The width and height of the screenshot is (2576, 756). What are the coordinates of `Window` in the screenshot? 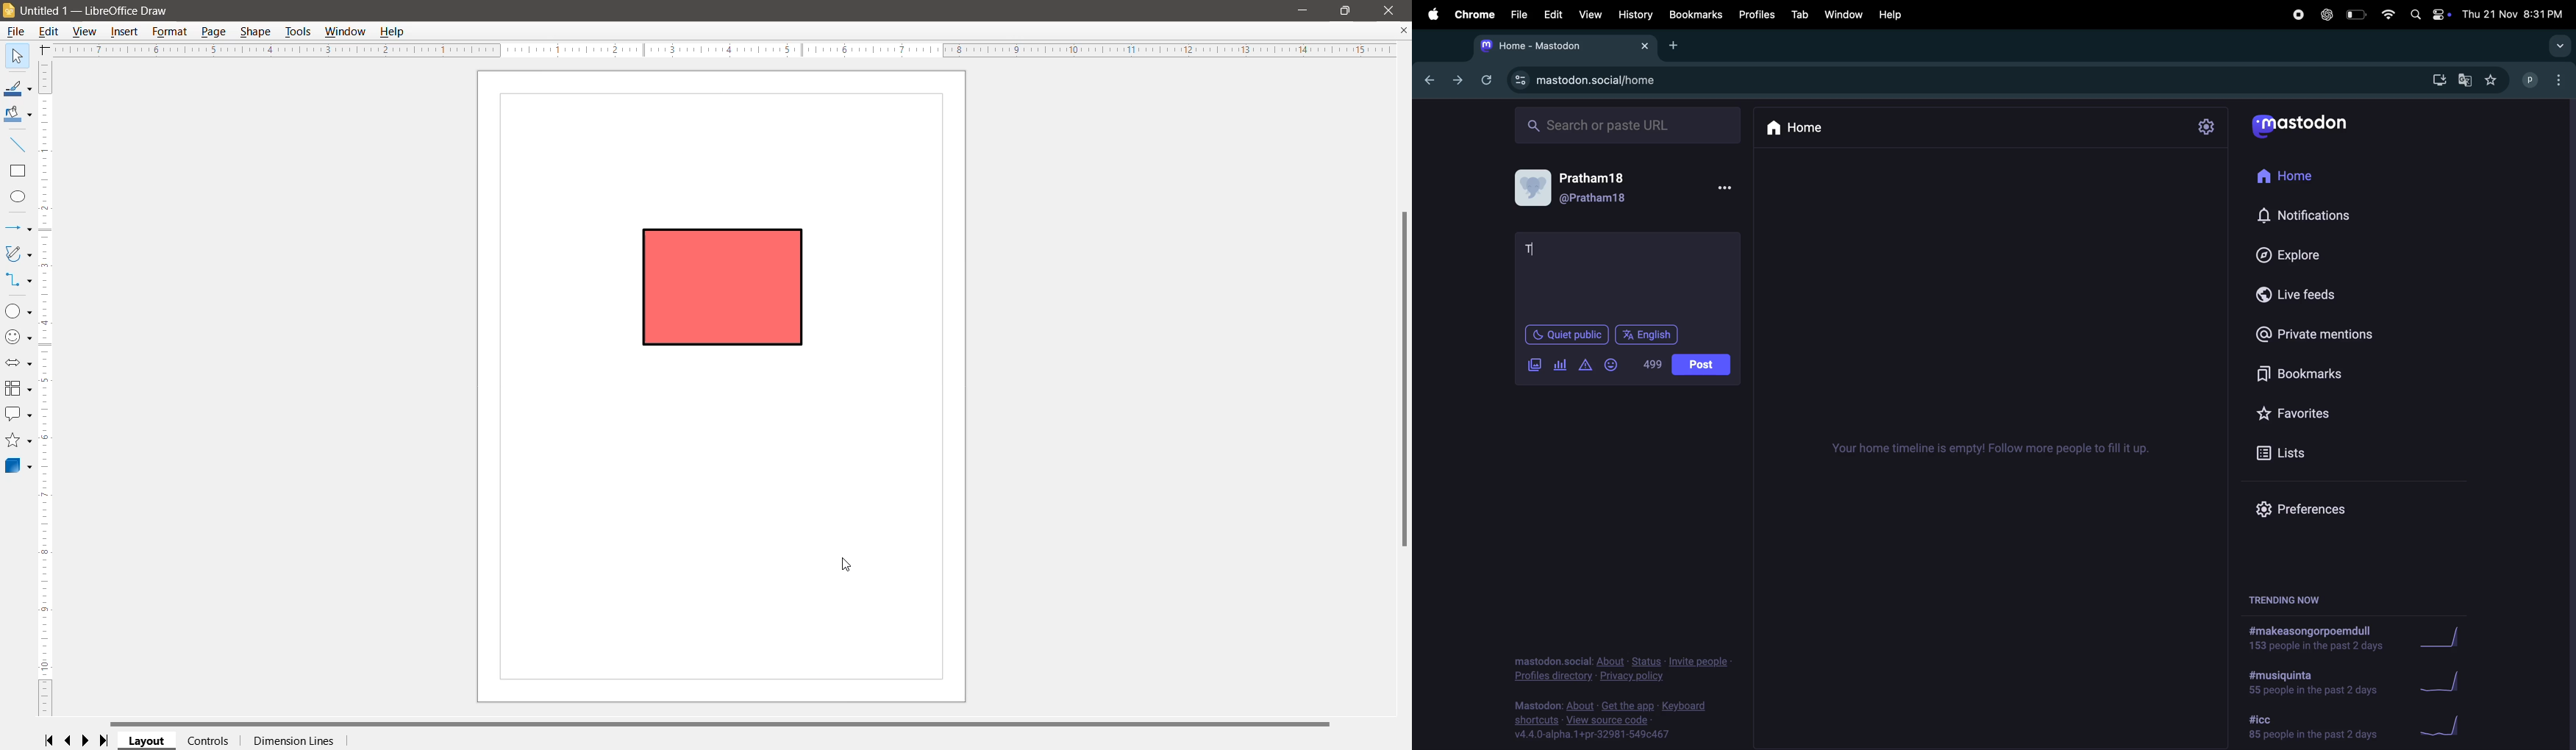 It's located at (343, 32).